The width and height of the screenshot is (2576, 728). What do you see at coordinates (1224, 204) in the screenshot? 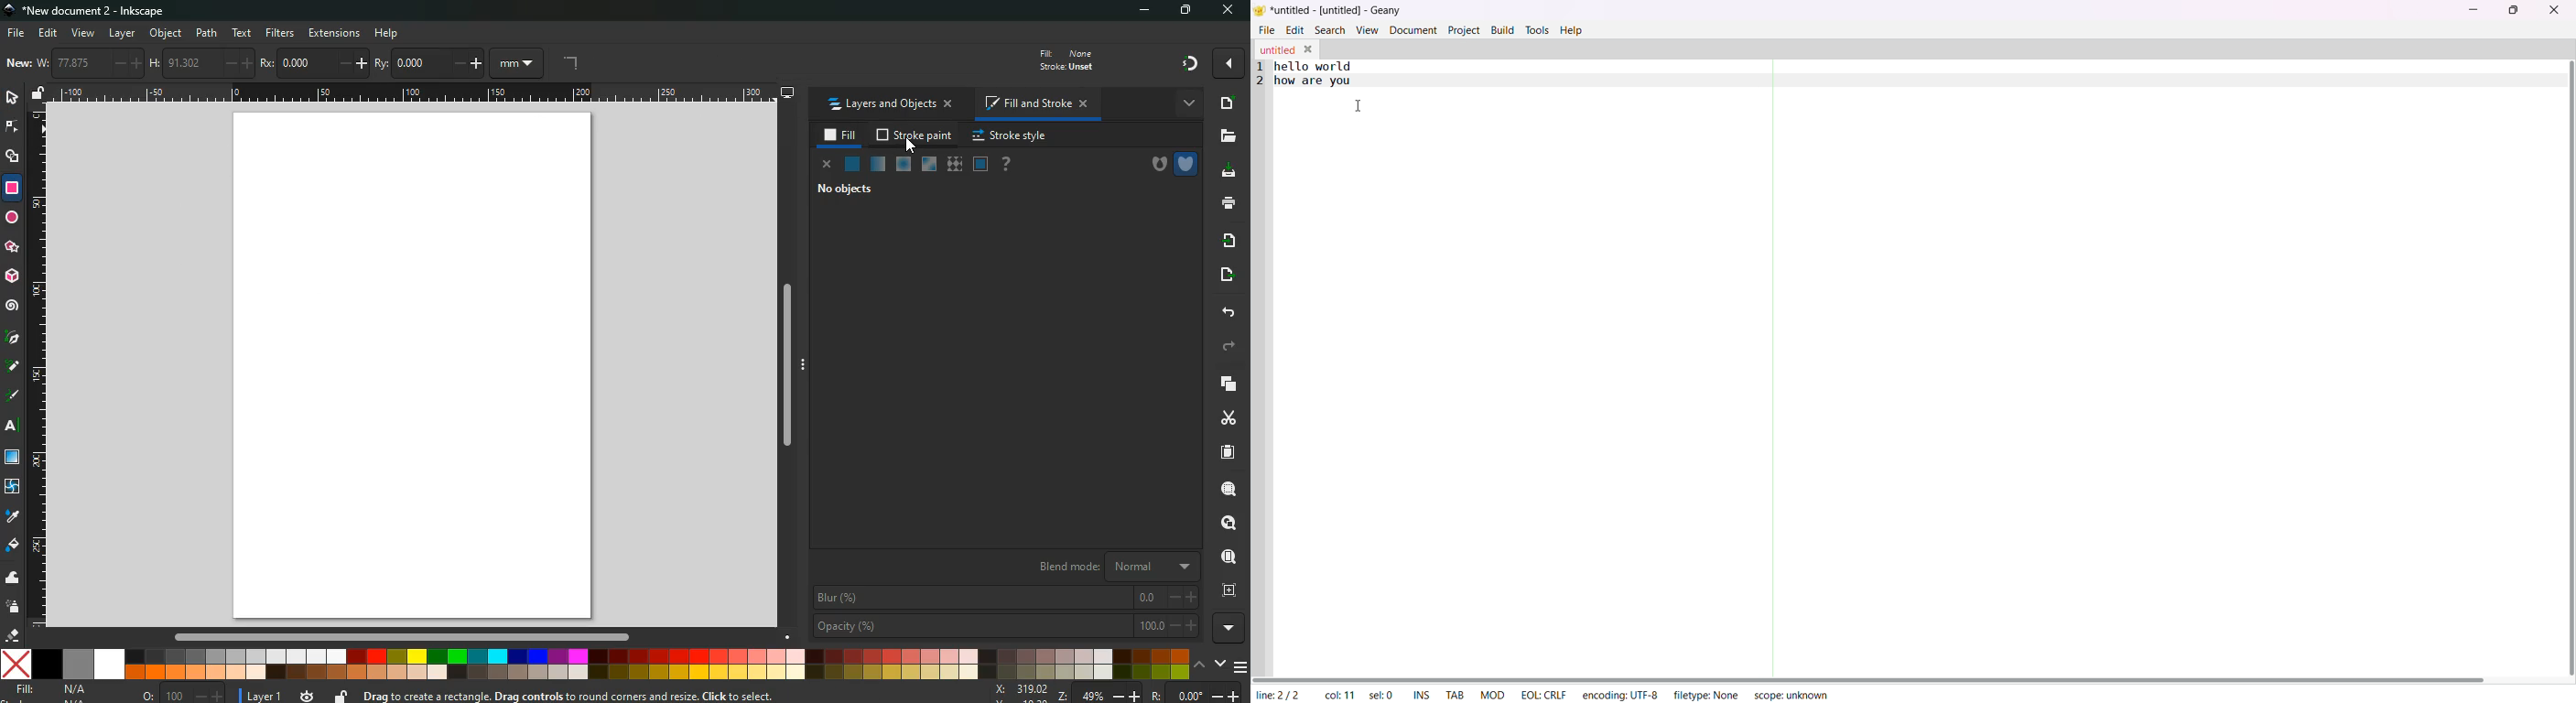
I see `print` at bounding box center [1224, 204].